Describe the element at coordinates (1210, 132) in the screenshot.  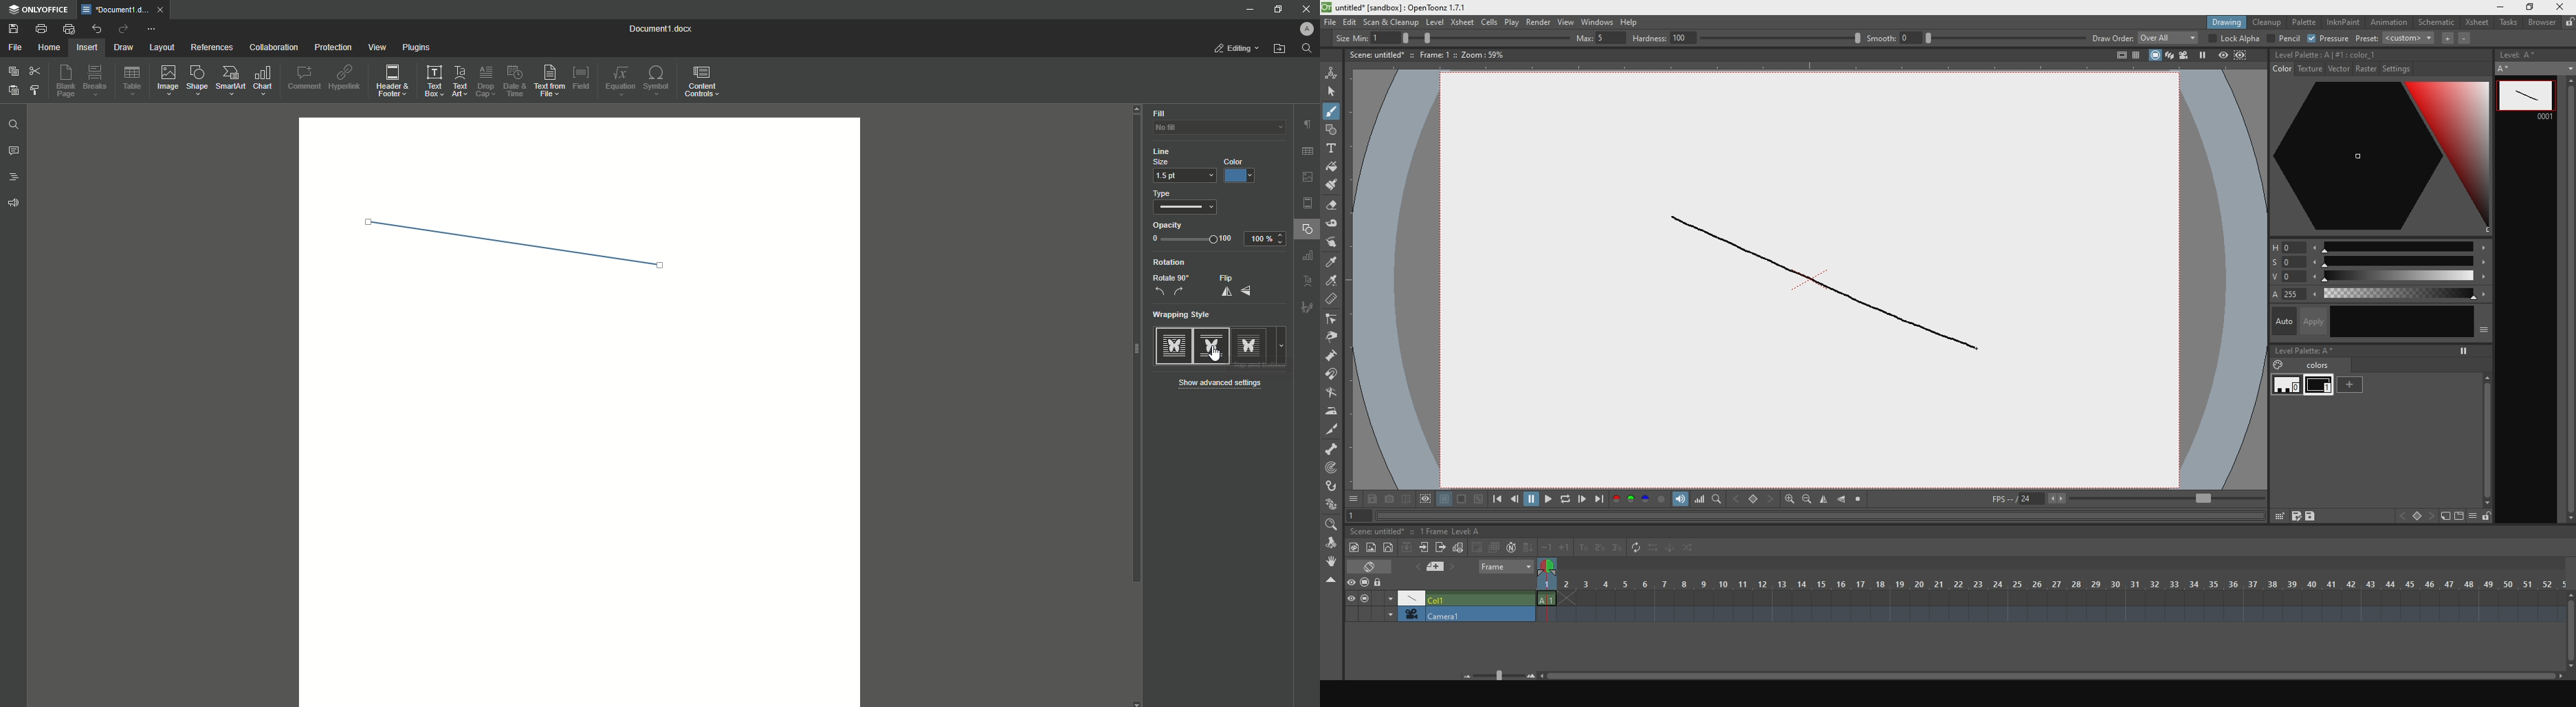
I see `No Fill` at that location.